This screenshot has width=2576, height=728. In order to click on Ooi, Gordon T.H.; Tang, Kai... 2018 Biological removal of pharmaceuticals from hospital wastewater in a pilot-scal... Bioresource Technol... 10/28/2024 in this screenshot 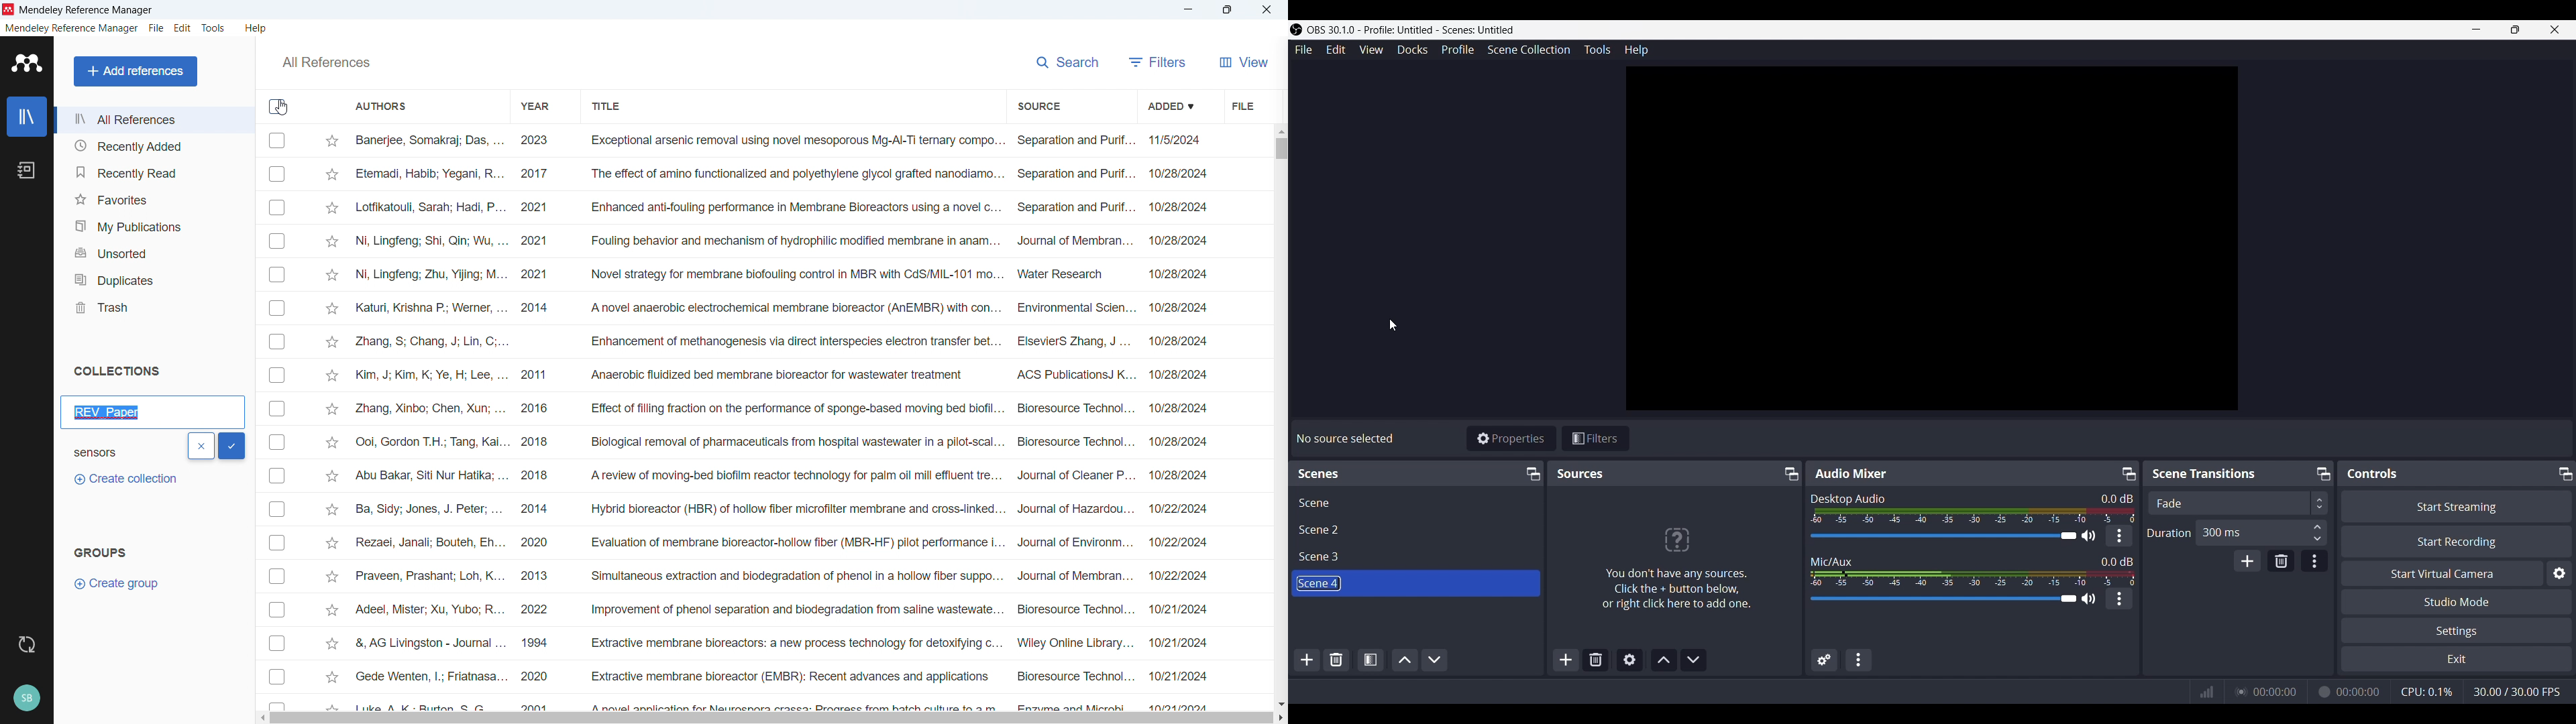, I will do `click(782, 441)`.